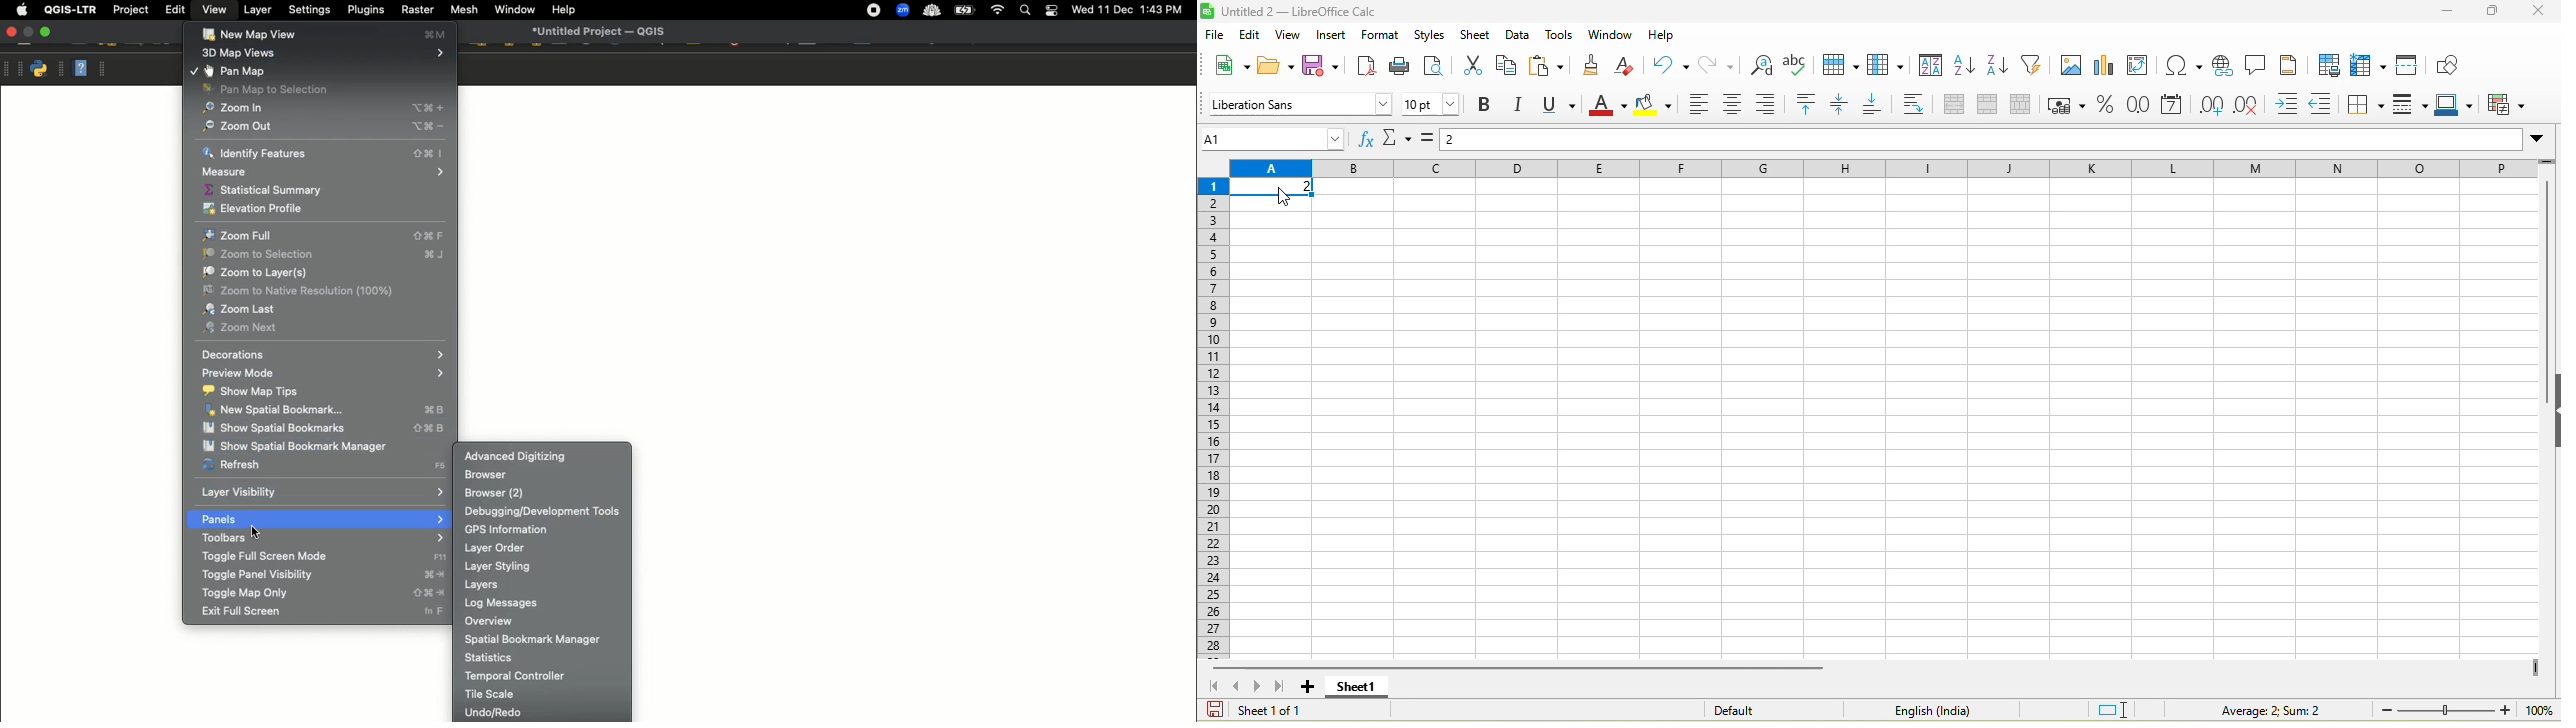  Describe the element at coordinates (324, 466) in the screenshot. I see `Refresh` at that location.